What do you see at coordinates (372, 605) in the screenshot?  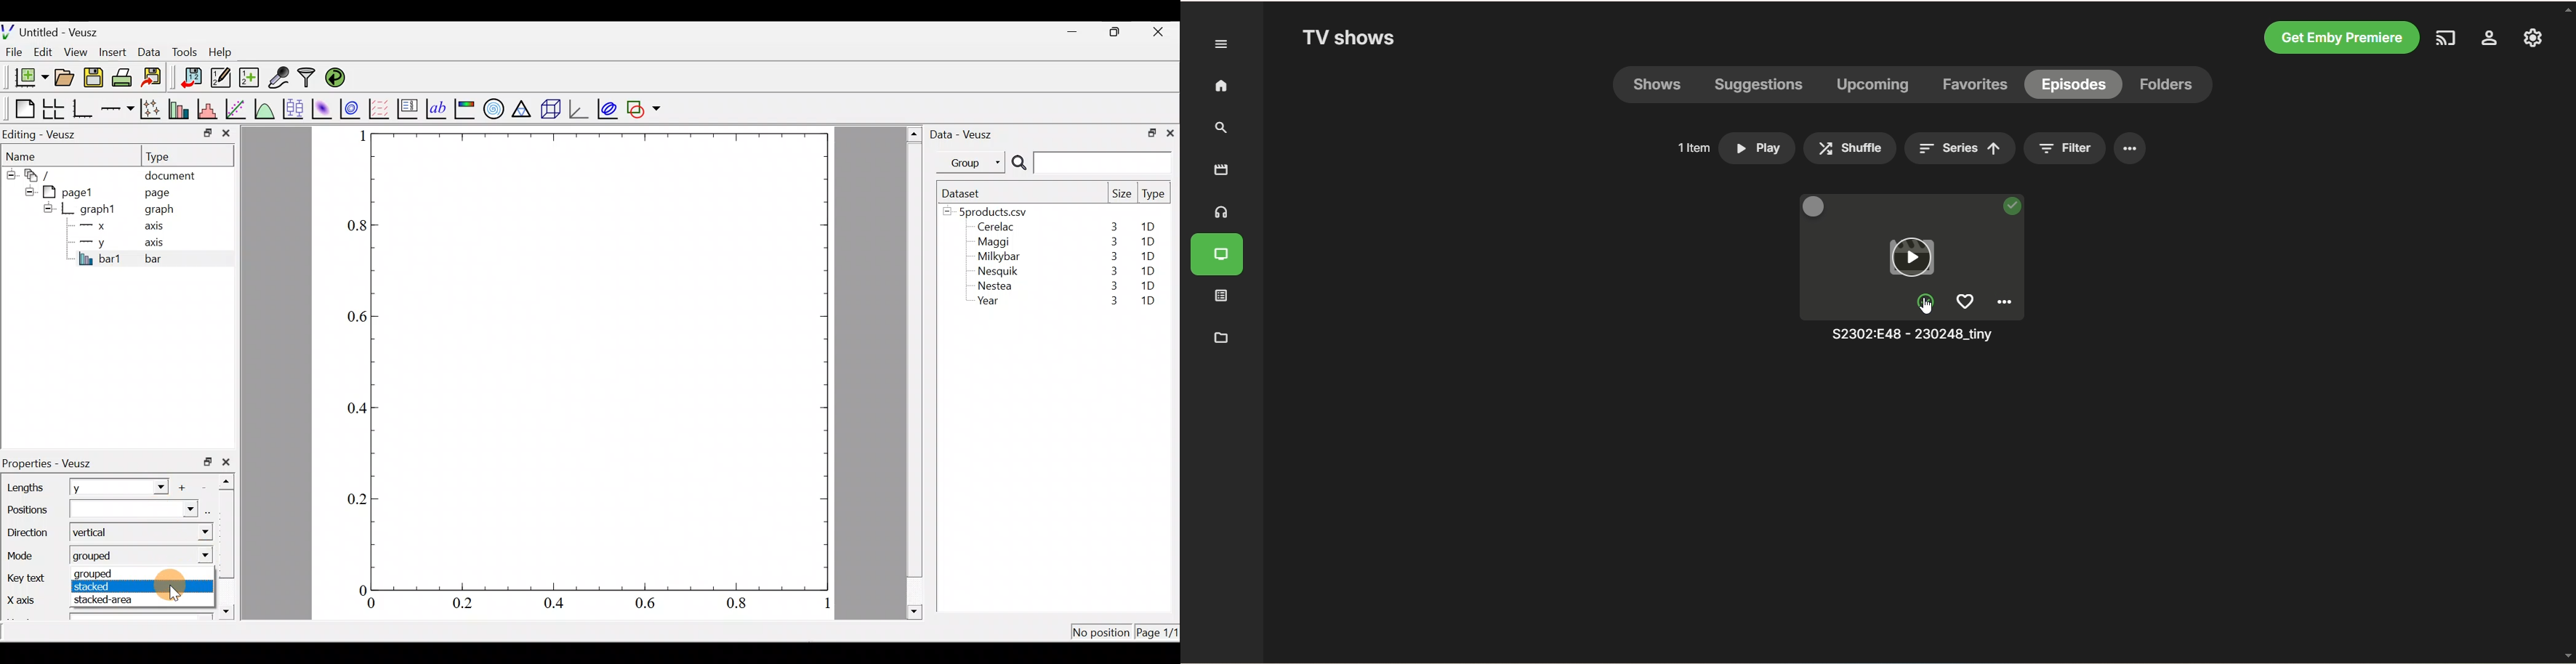 I see `0` at bounding box center [372, 605].